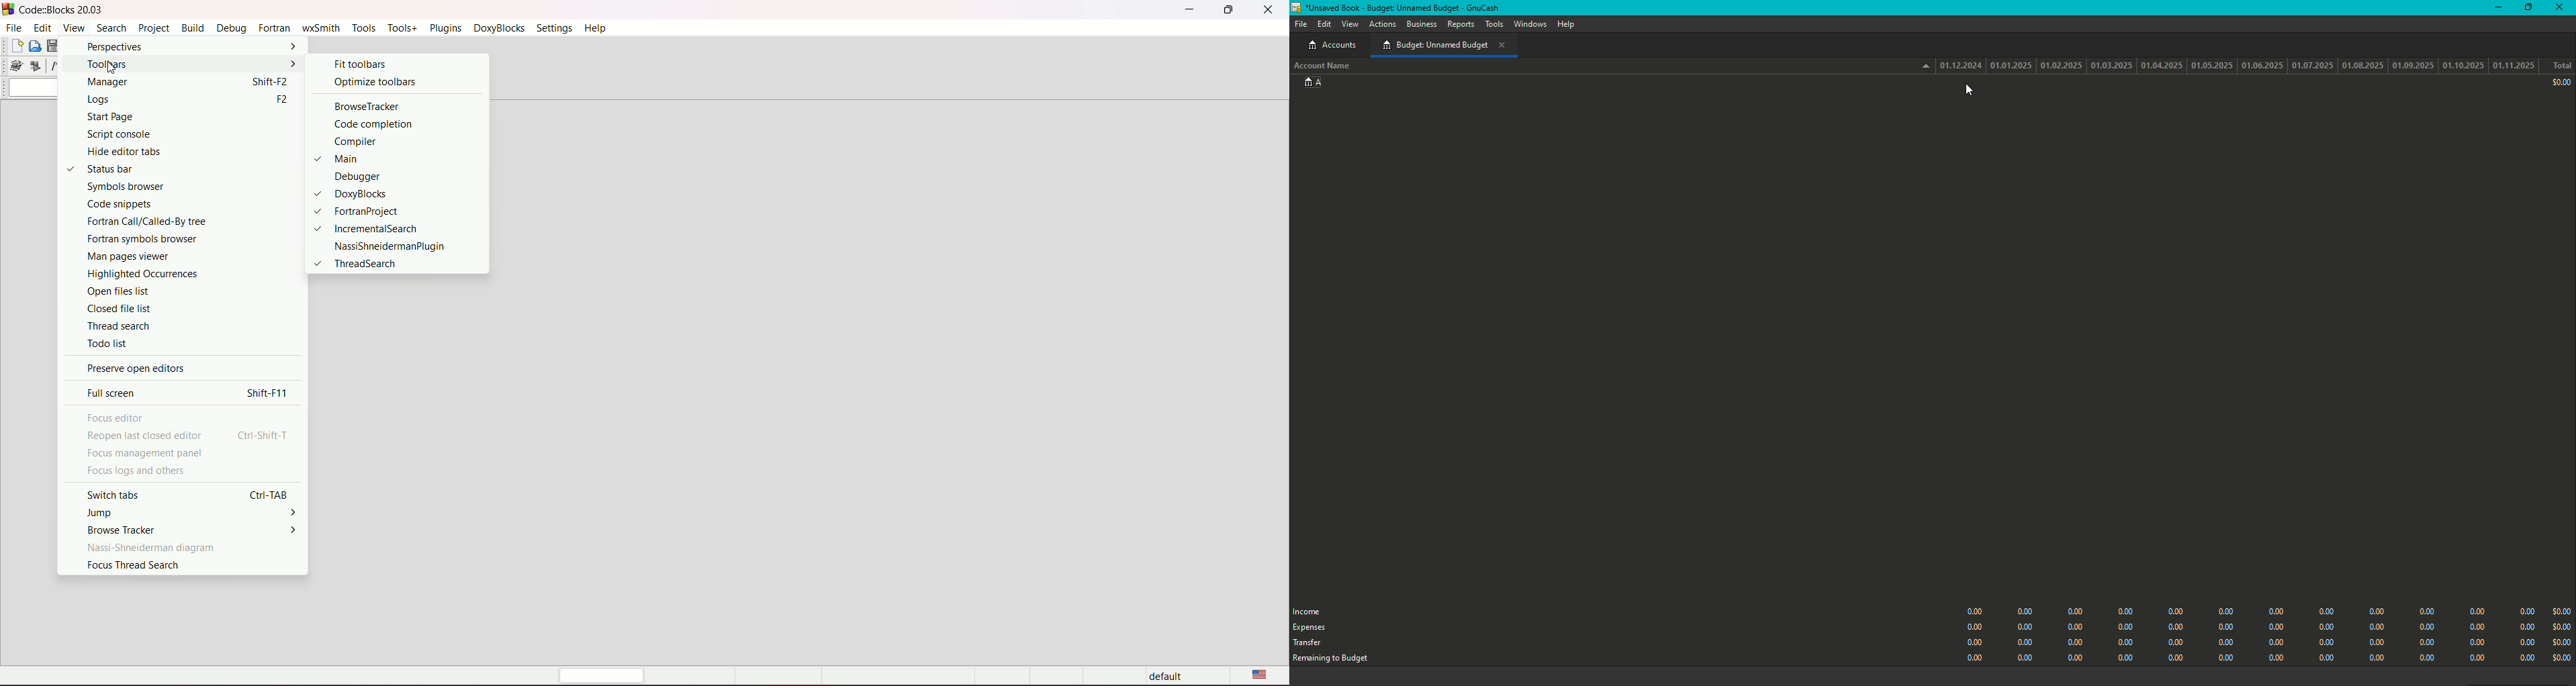  What do you see at coordinates (15, 46) in the screenshot?
I see `new file` at bounding box center [15, 46].